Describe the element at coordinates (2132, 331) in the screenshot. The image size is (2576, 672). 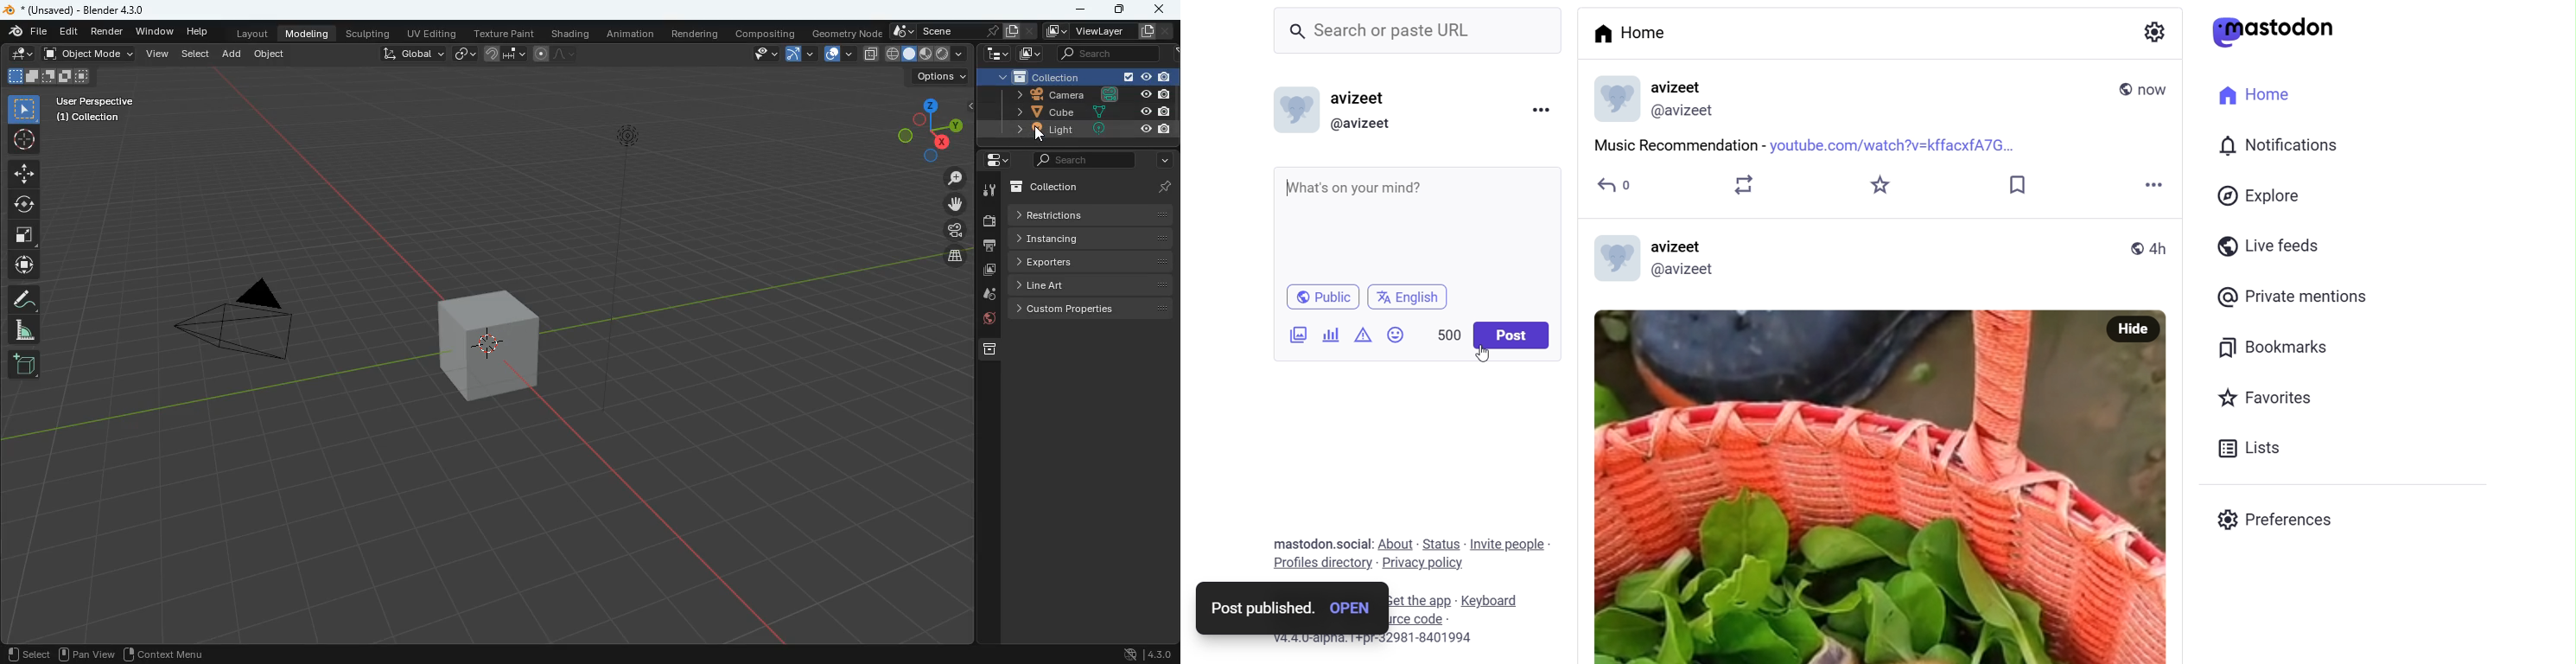
I see `hide` at that location.